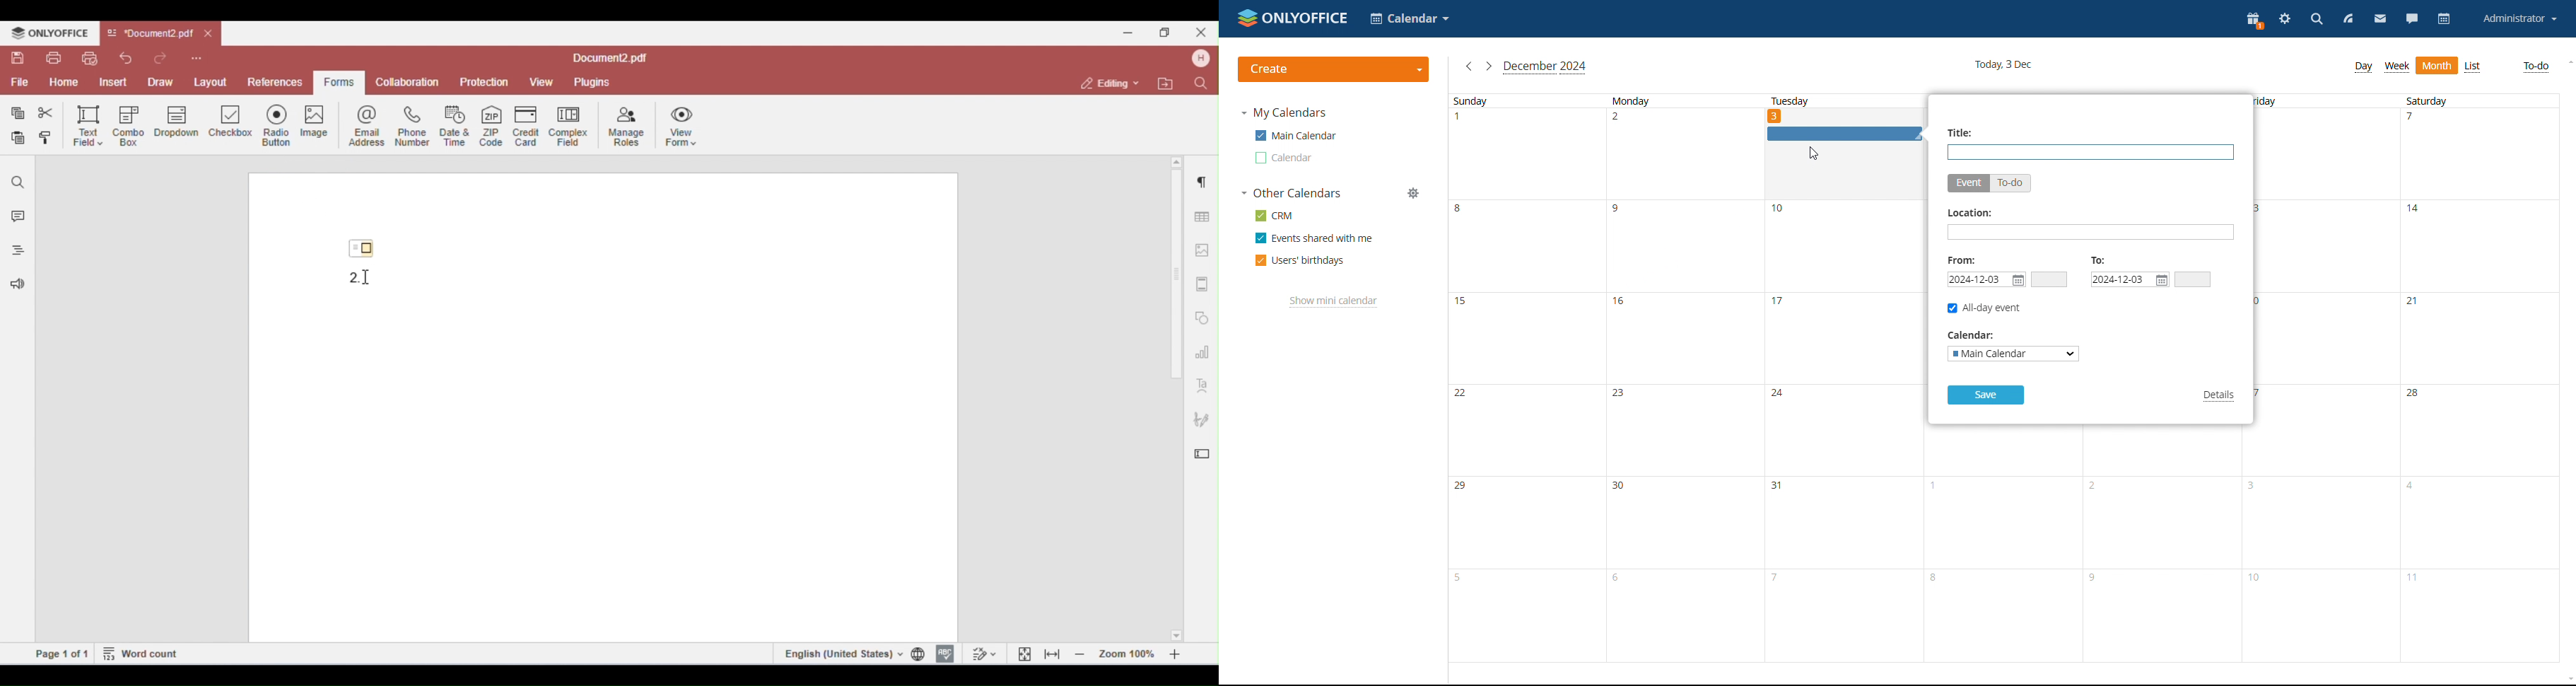  What do you see at coordinates (2192, 279) in the screenshot?
I see `end time` at bounding box center [2192, 279].